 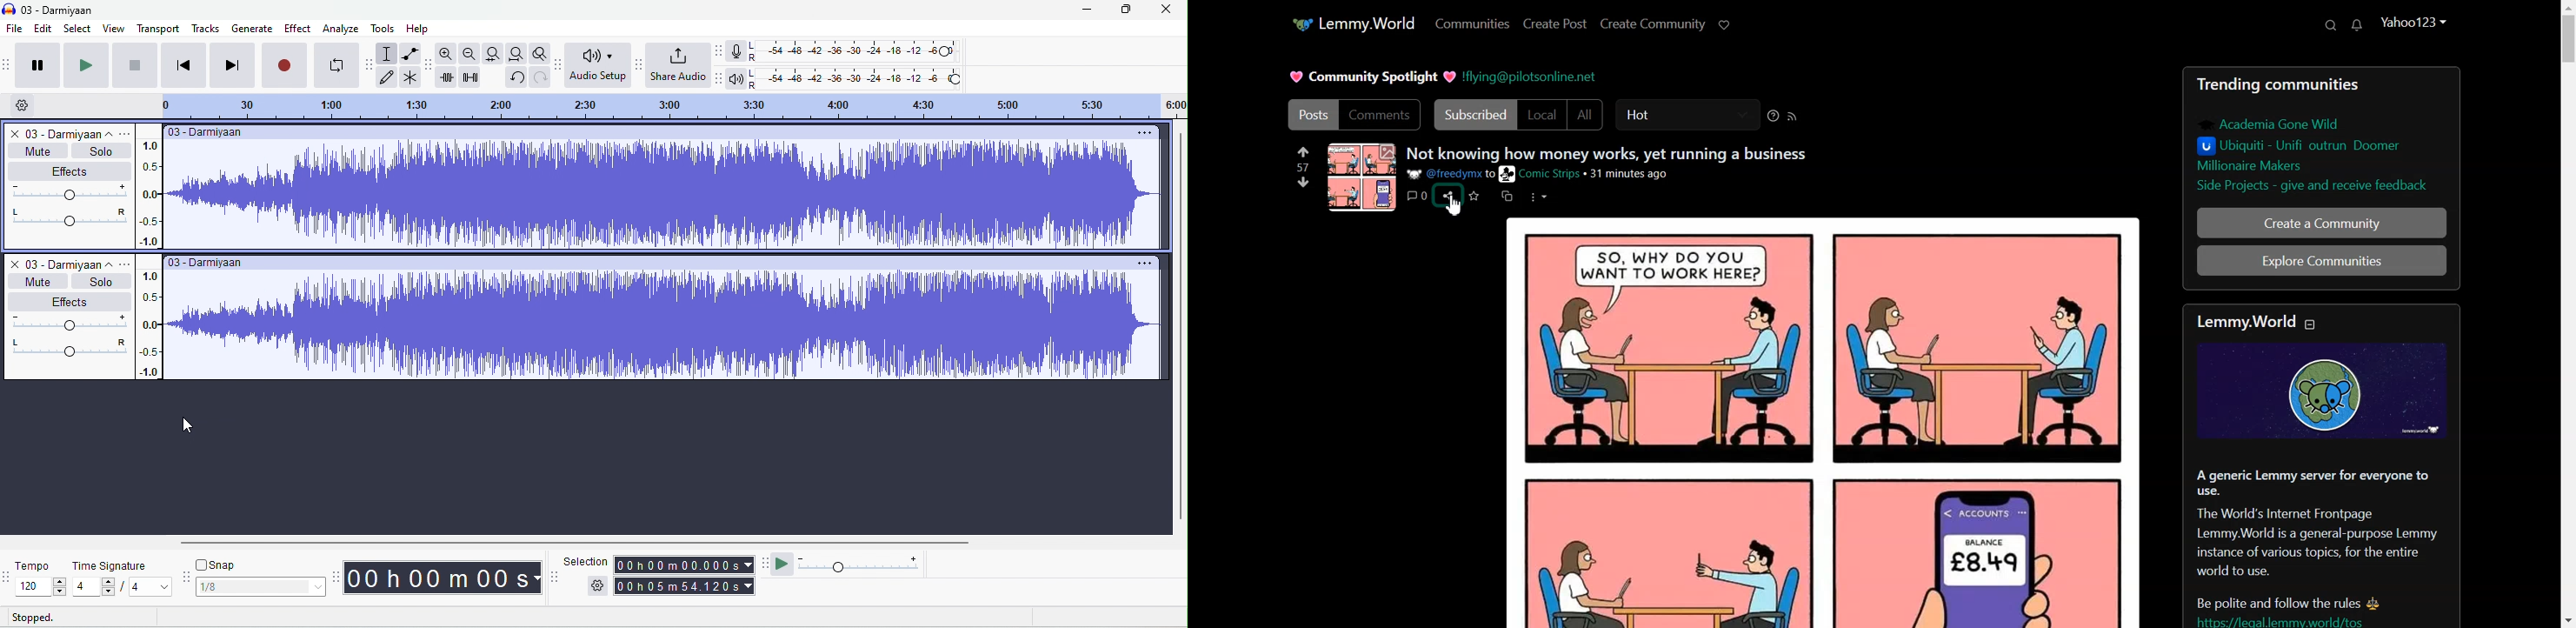 What do you see at coordinates (414, 54) in the screenshot?
I see `envelop` at bounding box center [414, 54].